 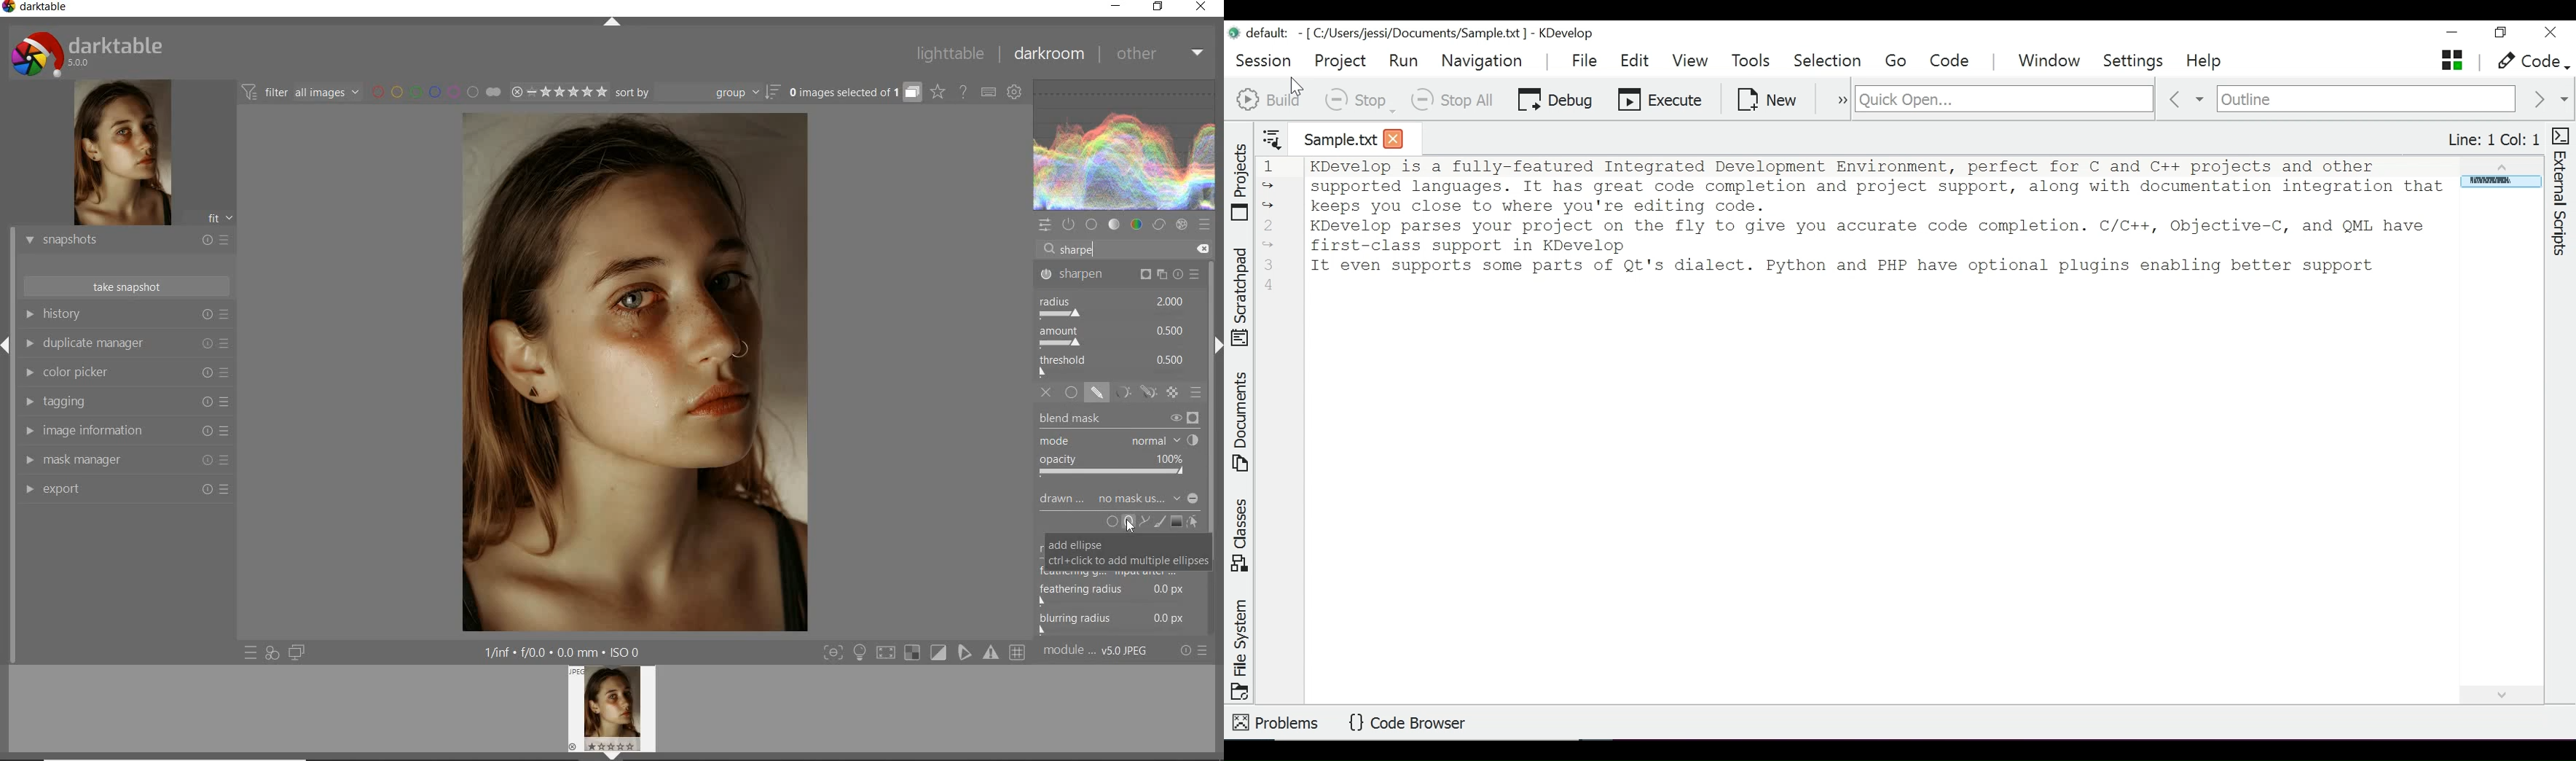 I want to click on quick access to presets, so click(x=251, y=652).